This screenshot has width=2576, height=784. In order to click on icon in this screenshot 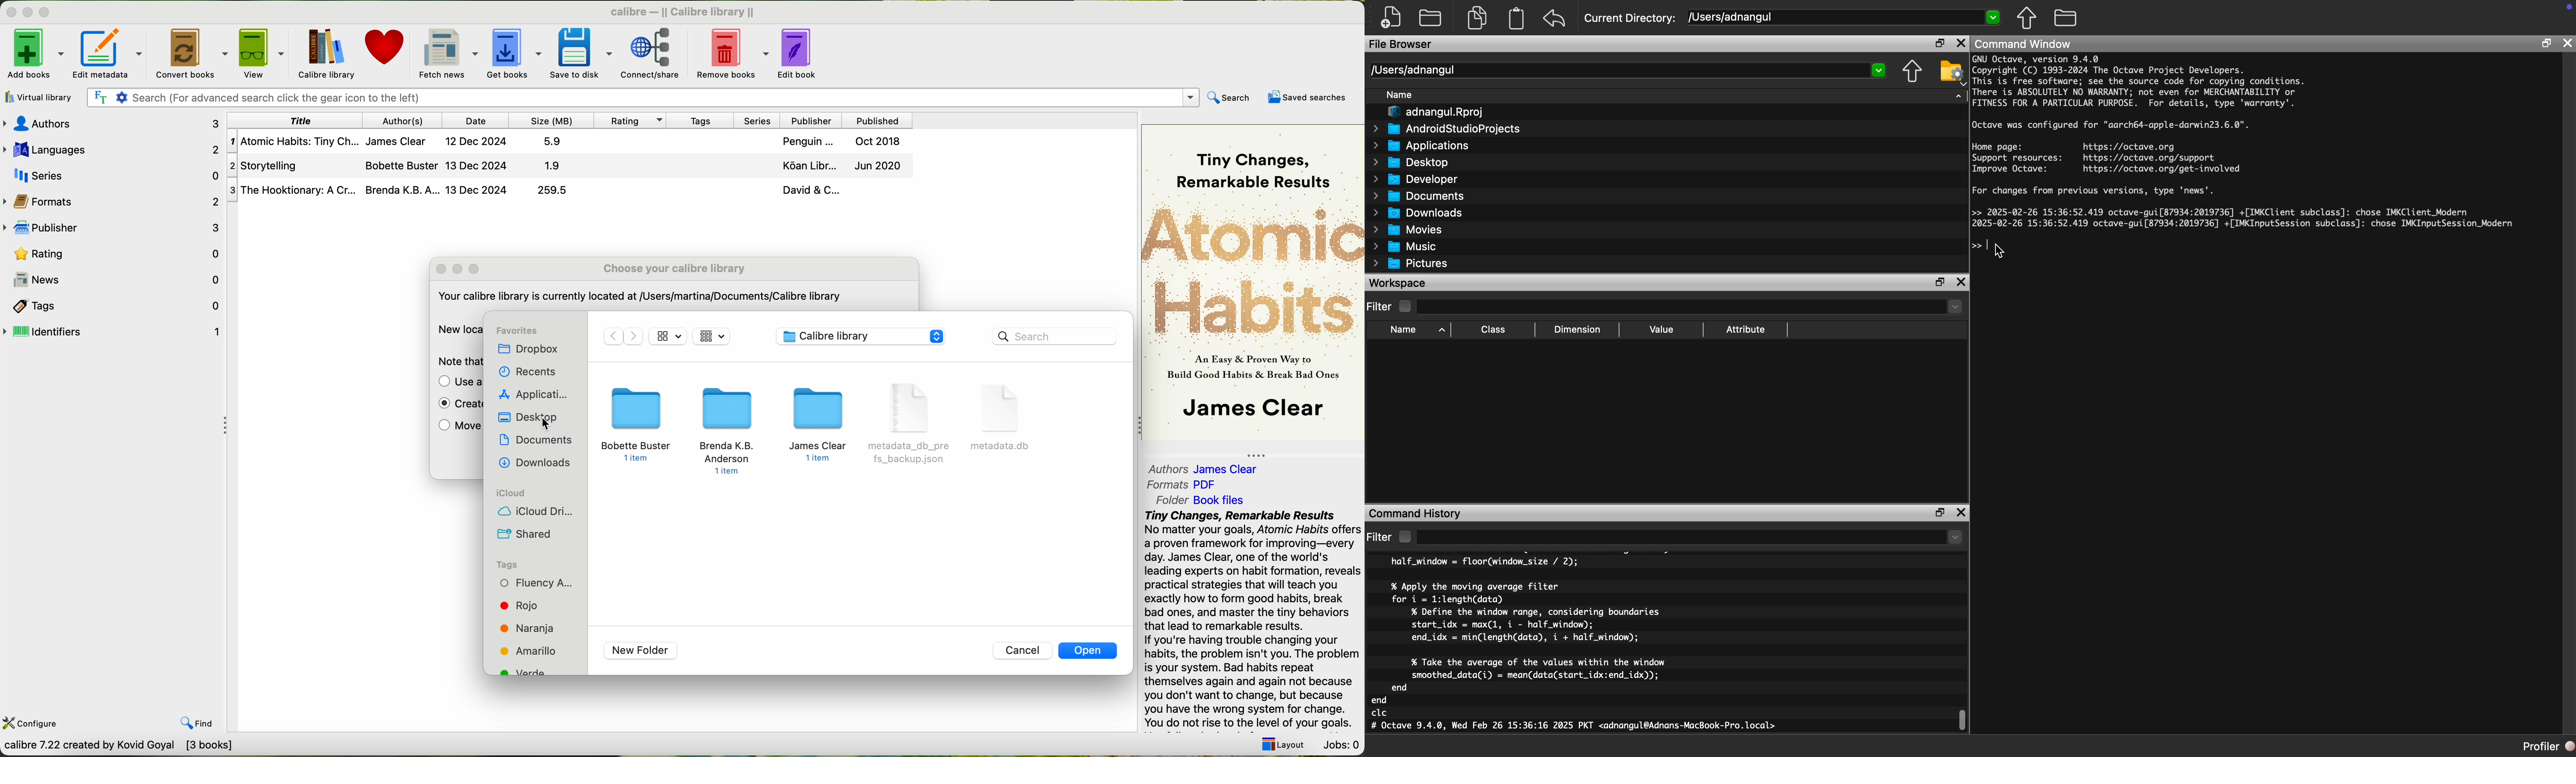, I will do `click(711, 335)`.